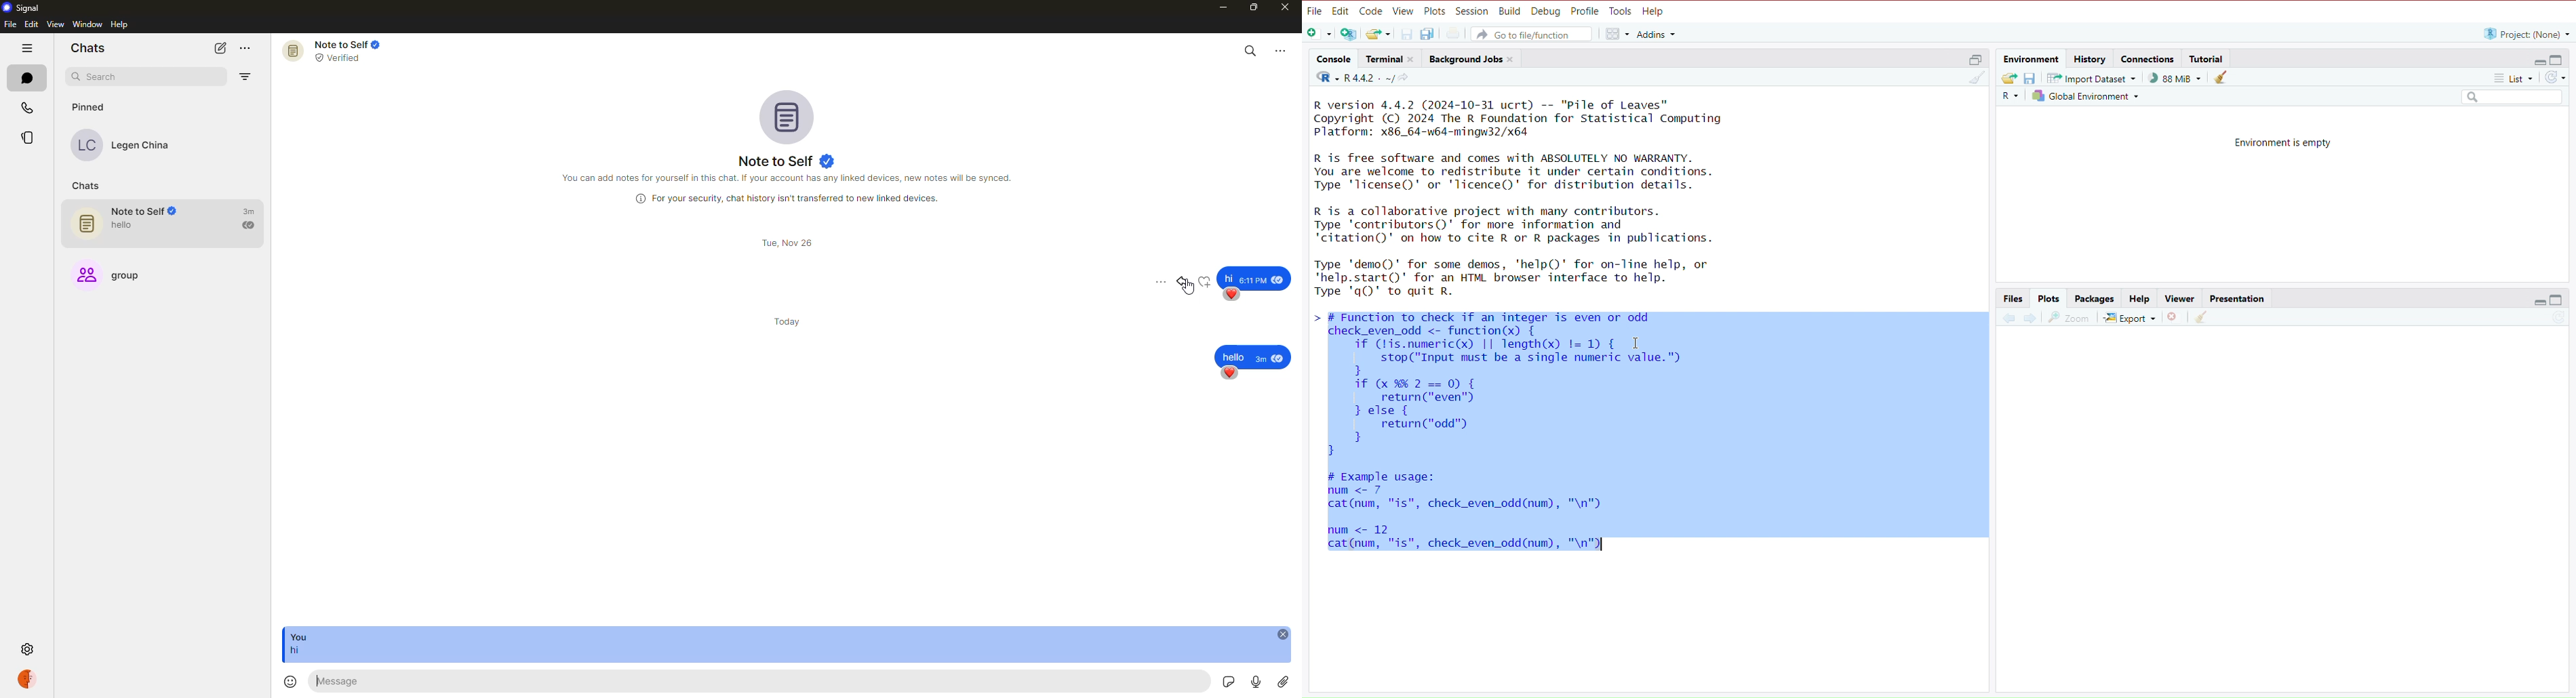 The height and width of the screenshot is (700, 2576). What do you see at coordinates (119, 25) in the screenshot?
I see `help` at bounding box center [119, 25].